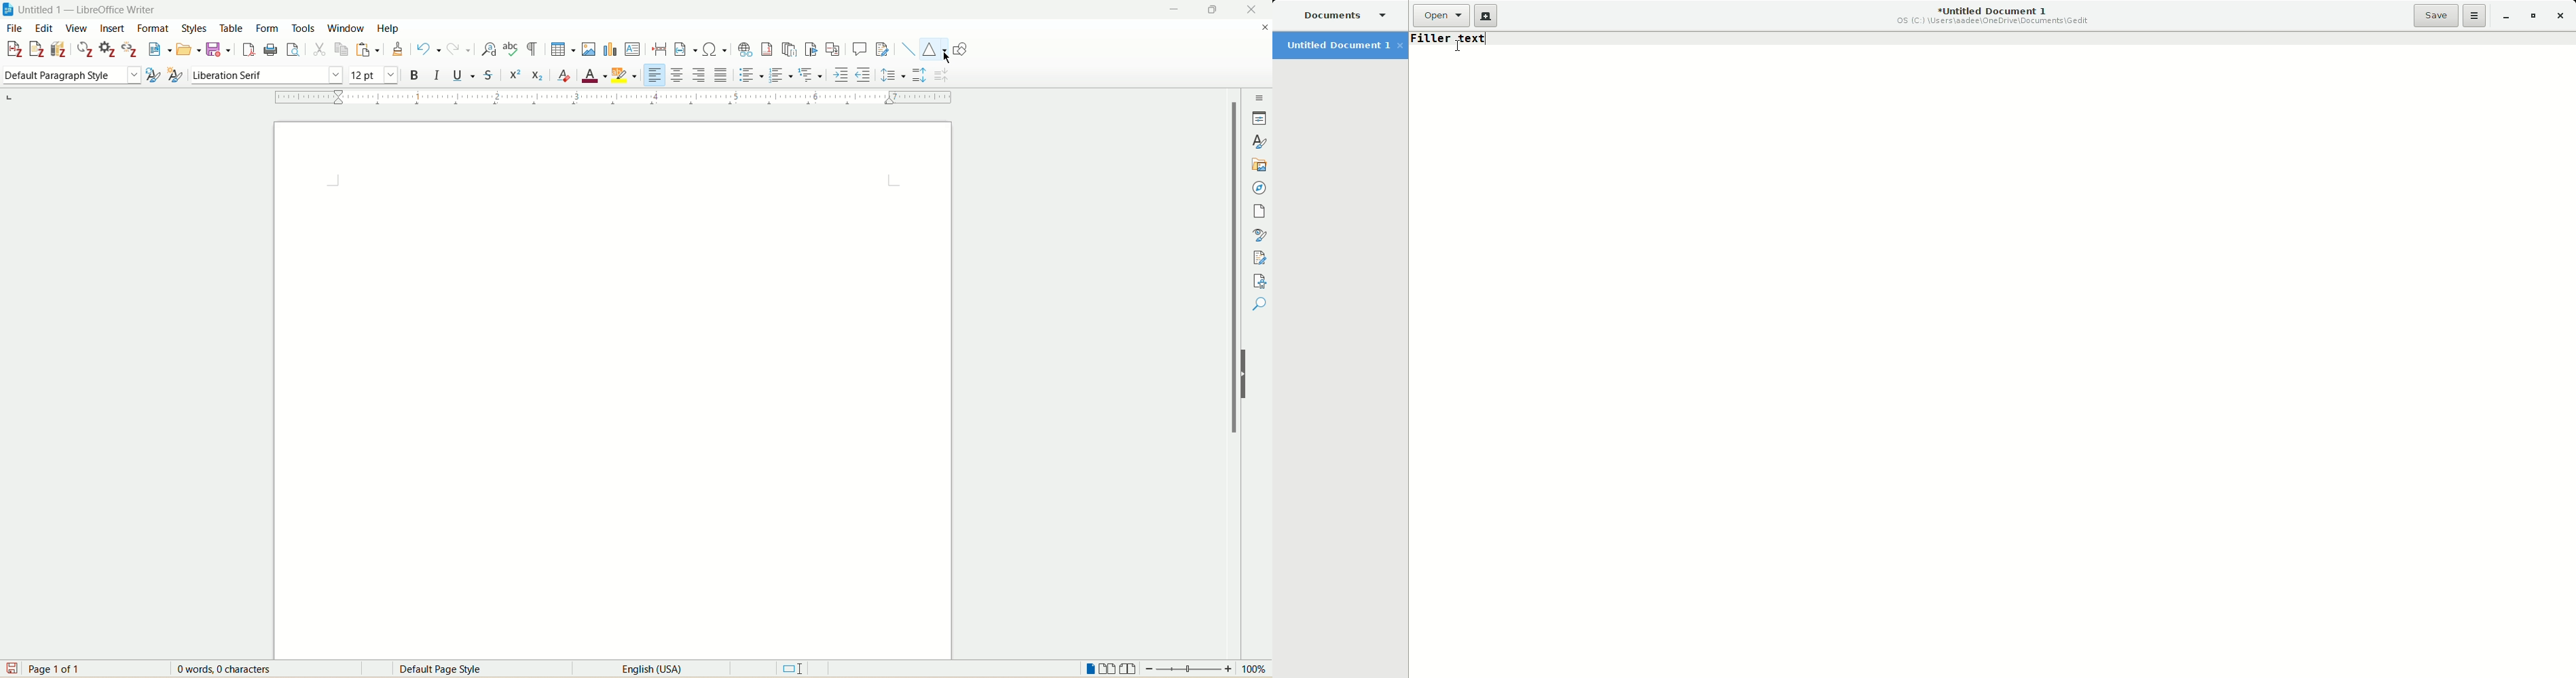 This screenshot has width=2576, height=700. Describe the element at coordinates (76, 28) in the screenshot. I see `view` at that location.